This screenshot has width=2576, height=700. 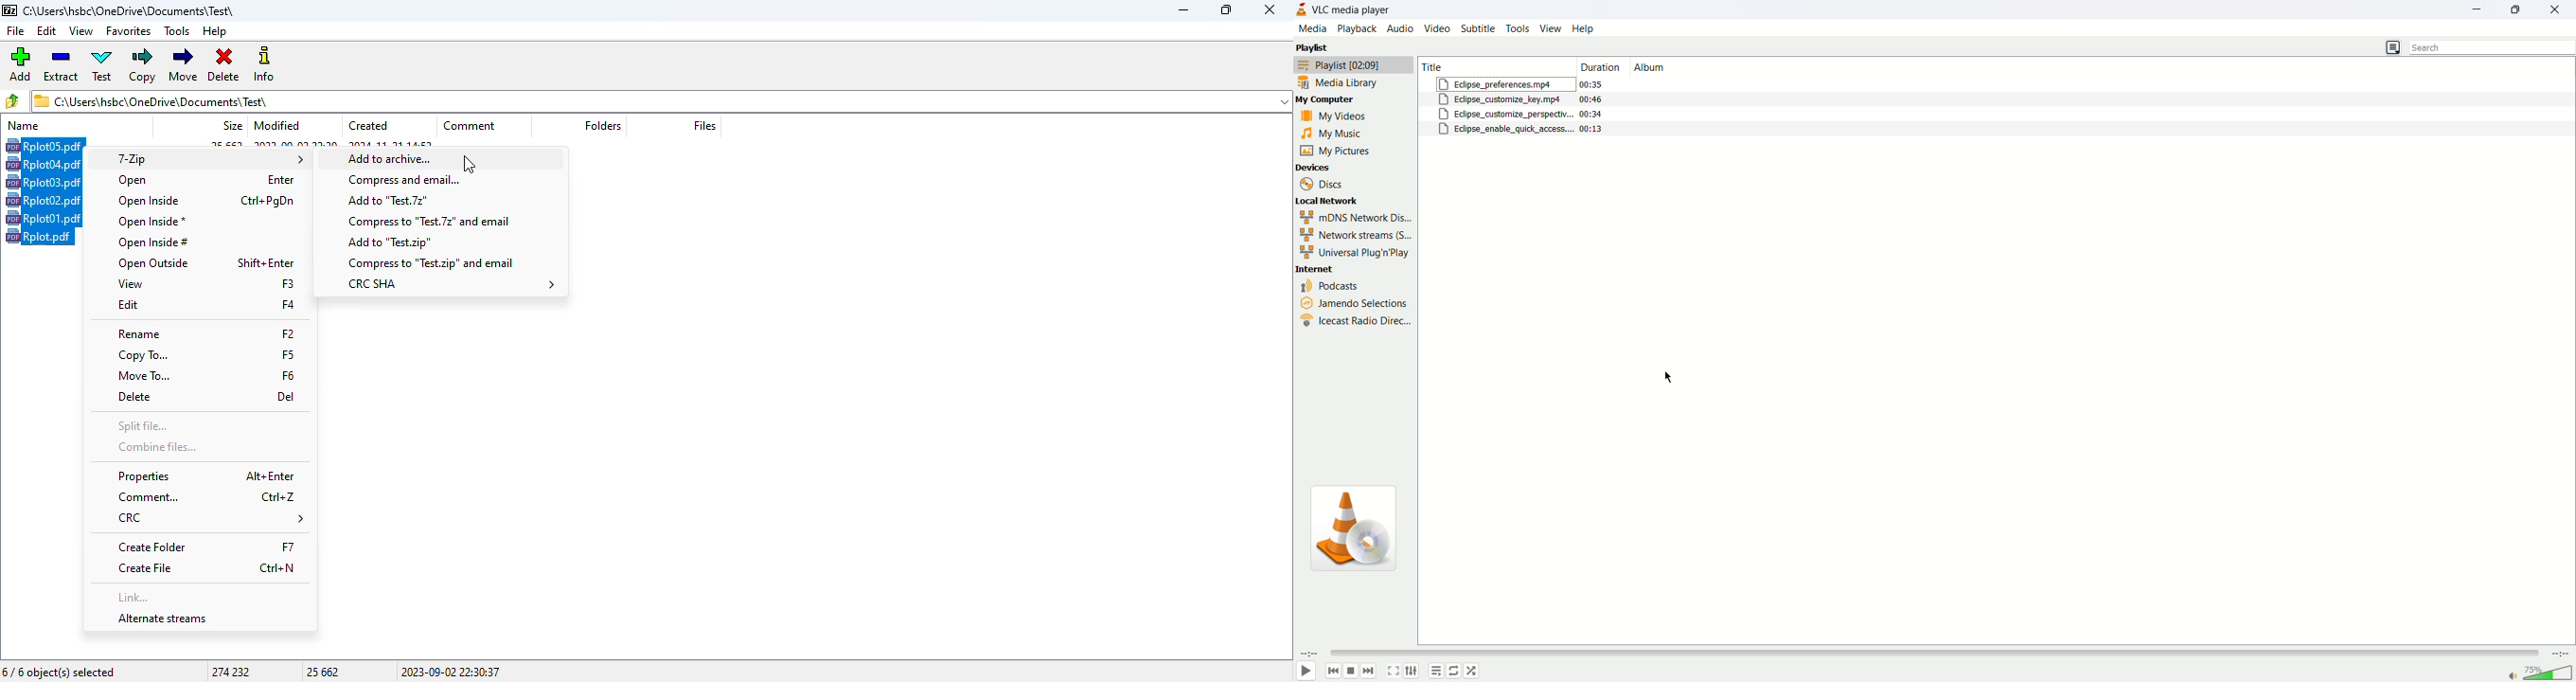 I want to click on local network, so click(x=1333, y=202).